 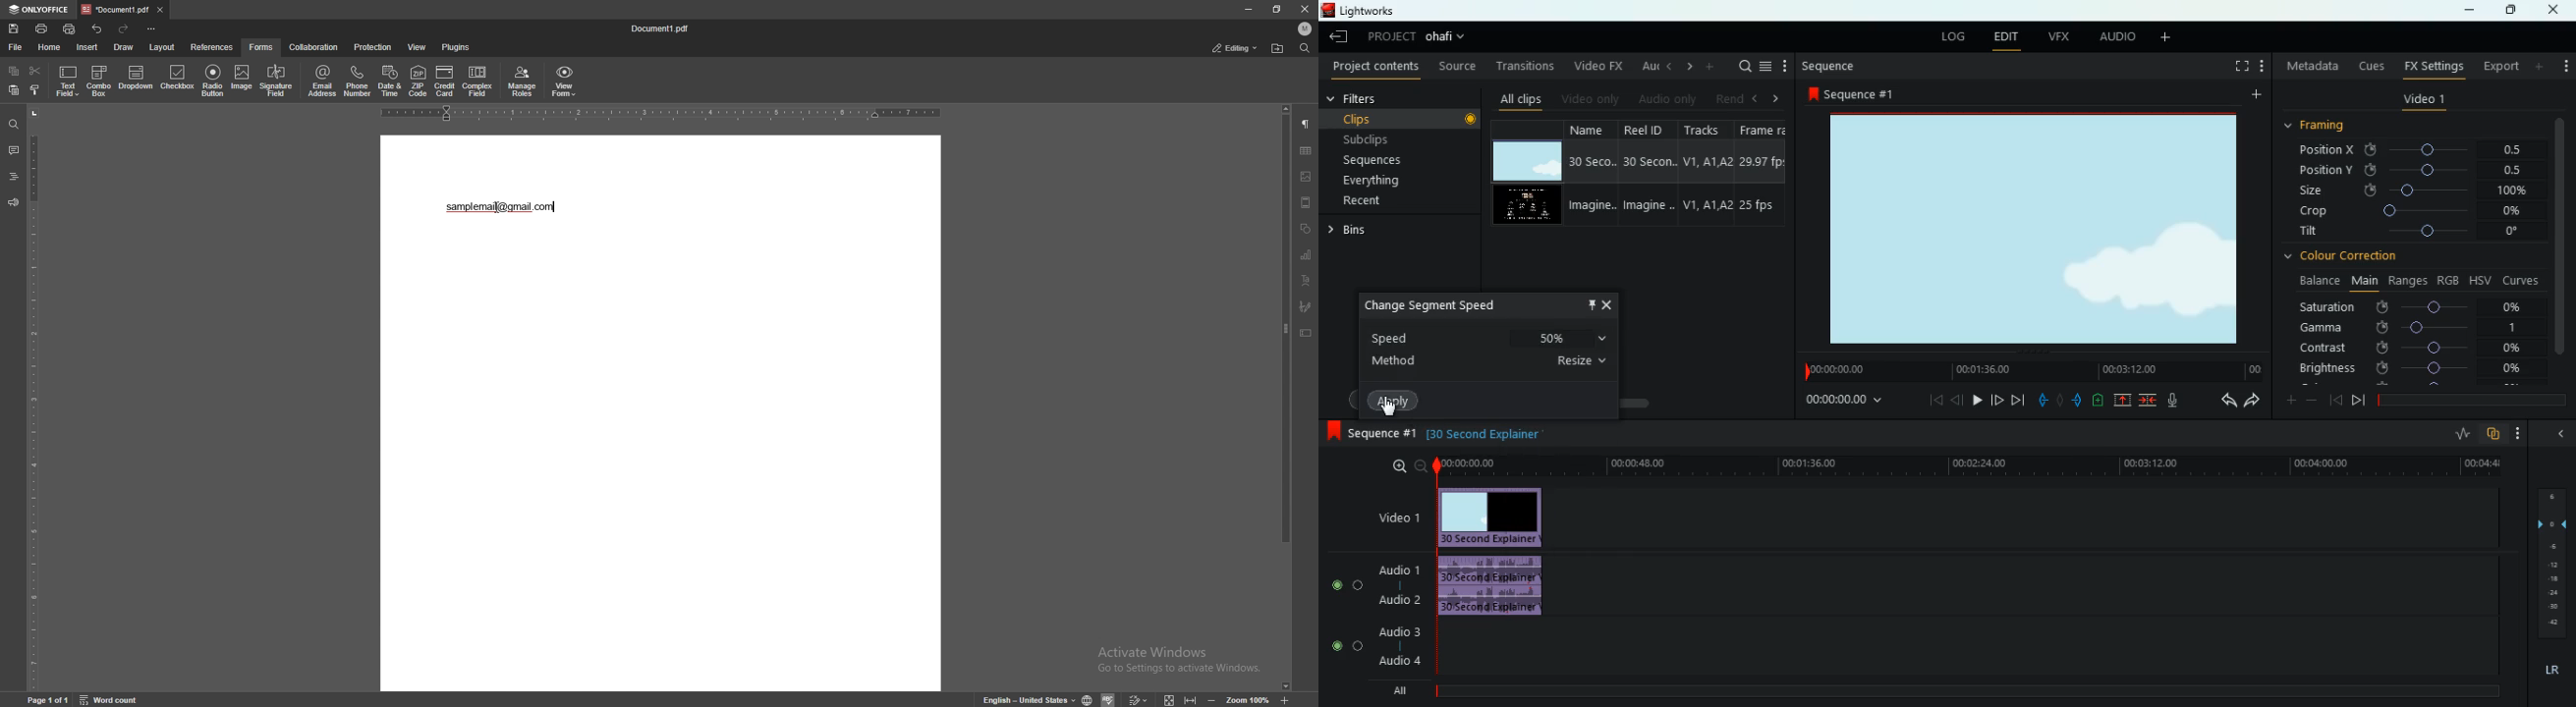 I want to click on transitions, so click(x=1521, y=66).